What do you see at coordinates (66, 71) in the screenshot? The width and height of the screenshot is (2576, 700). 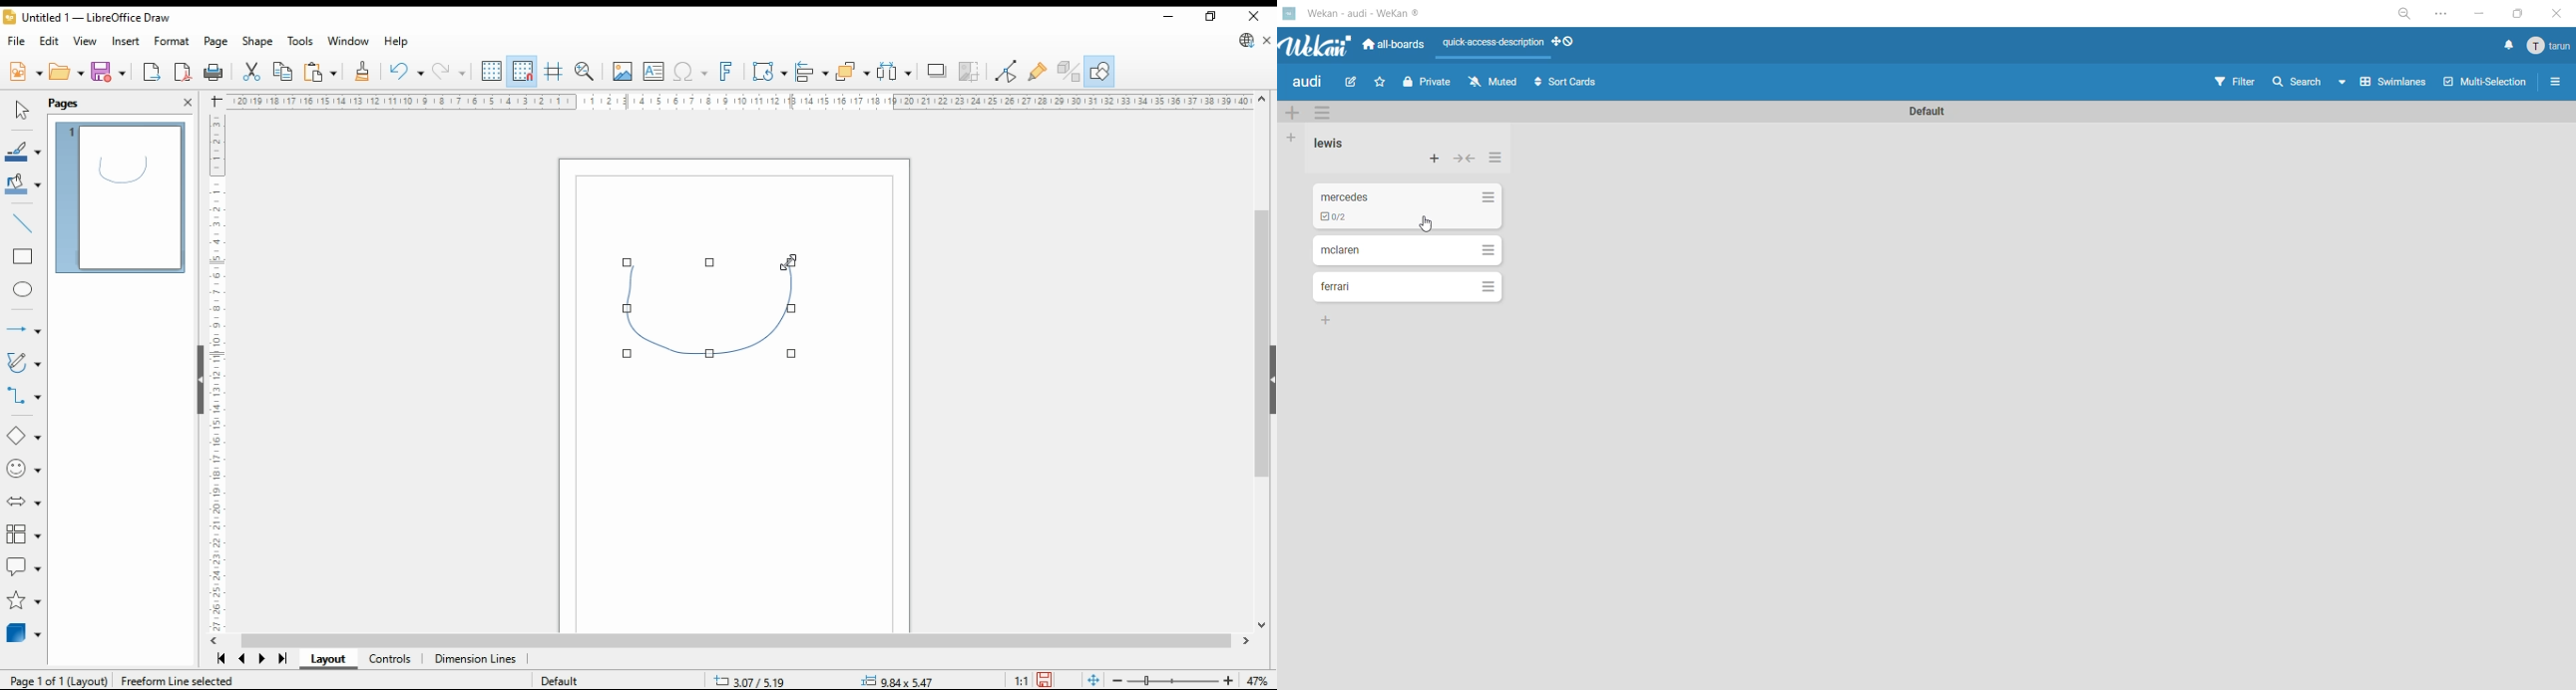 I see `open` at bounding box center [66, 71].